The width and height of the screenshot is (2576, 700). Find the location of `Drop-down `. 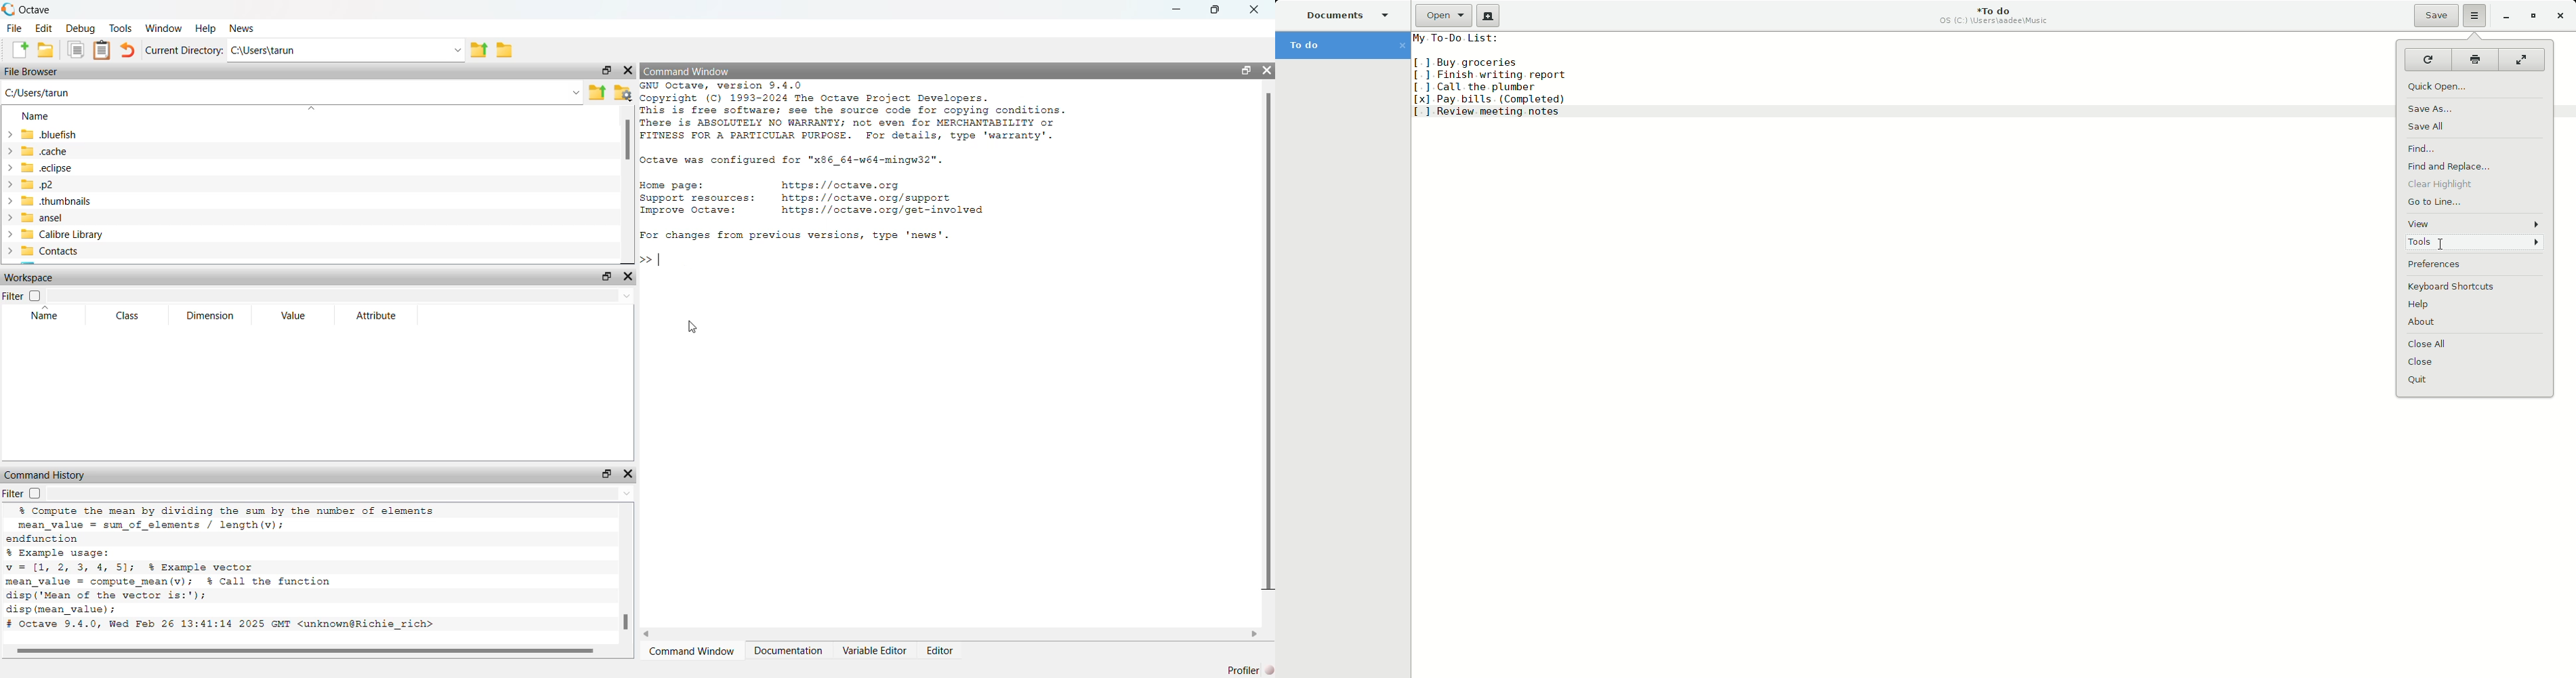

Drop-down  is located at coordinates (628, 493).